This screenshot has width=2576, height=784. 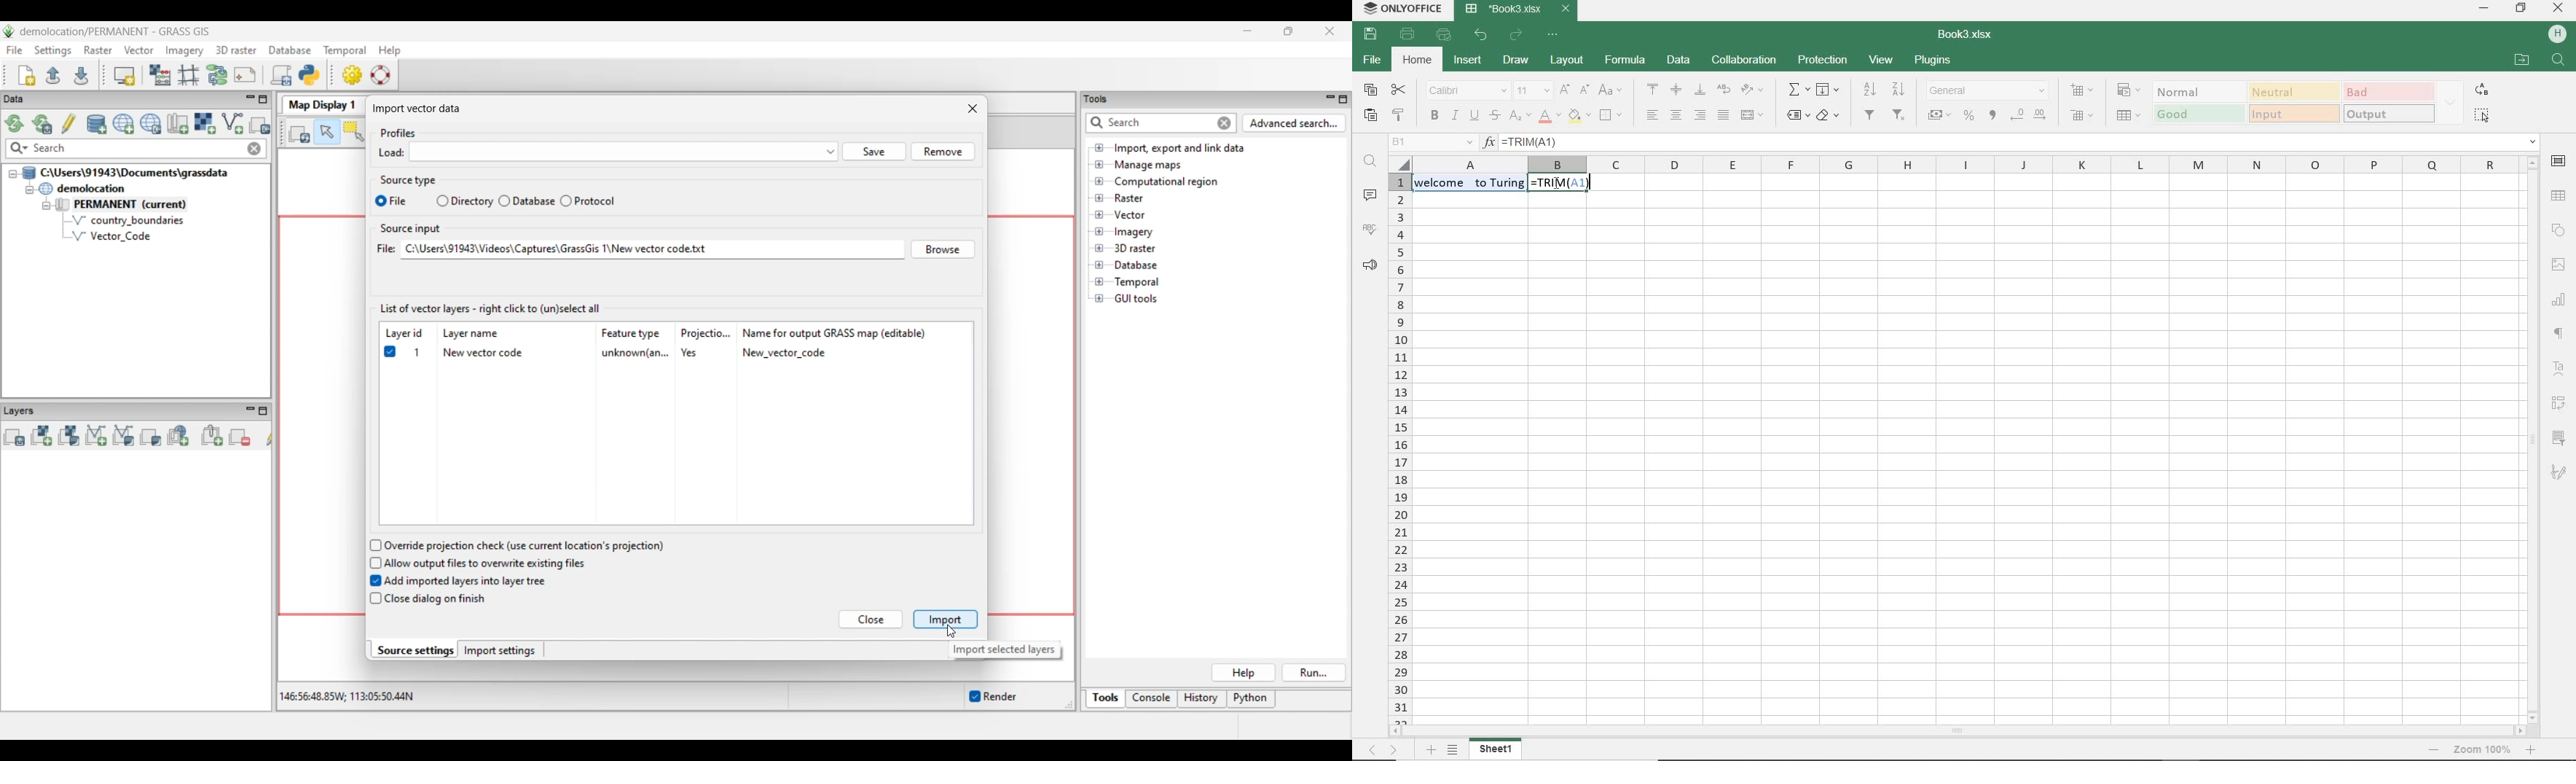 What do you see at coordinates (128, 220) in the screenshot?
I see `country_boundaries` at bounding box center [128, 220].